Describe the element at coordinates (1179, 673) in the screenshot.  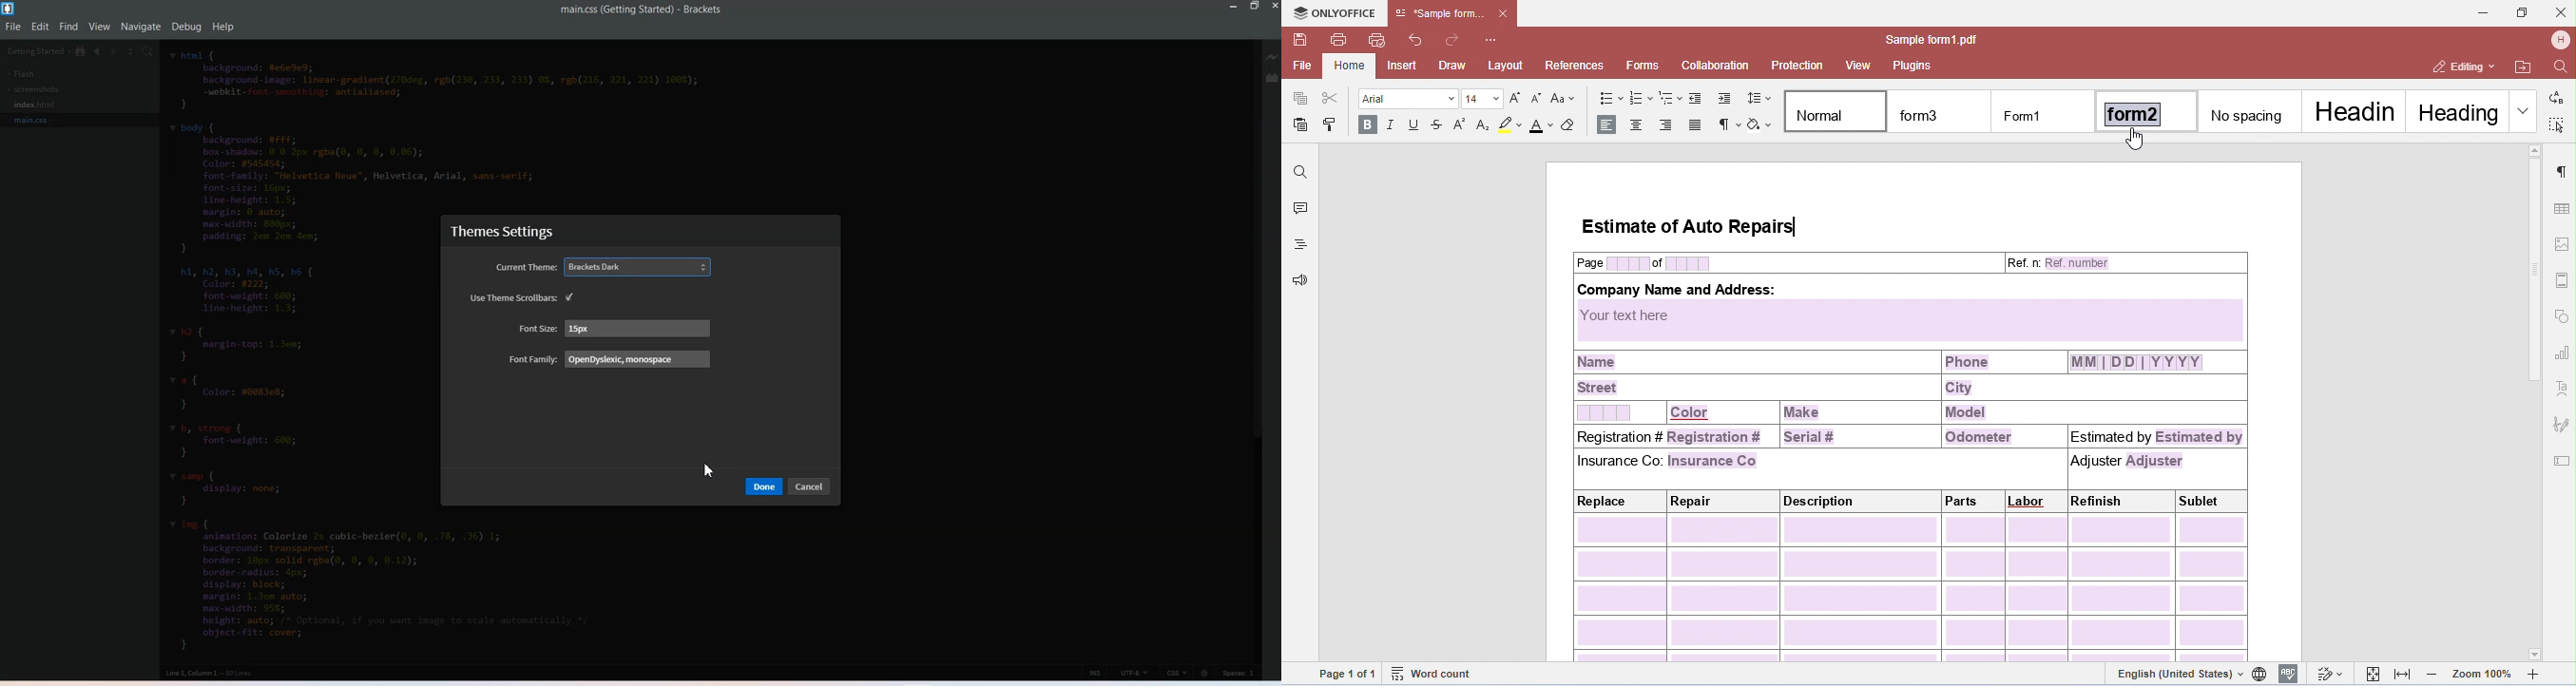
I see `CSS` at that location.